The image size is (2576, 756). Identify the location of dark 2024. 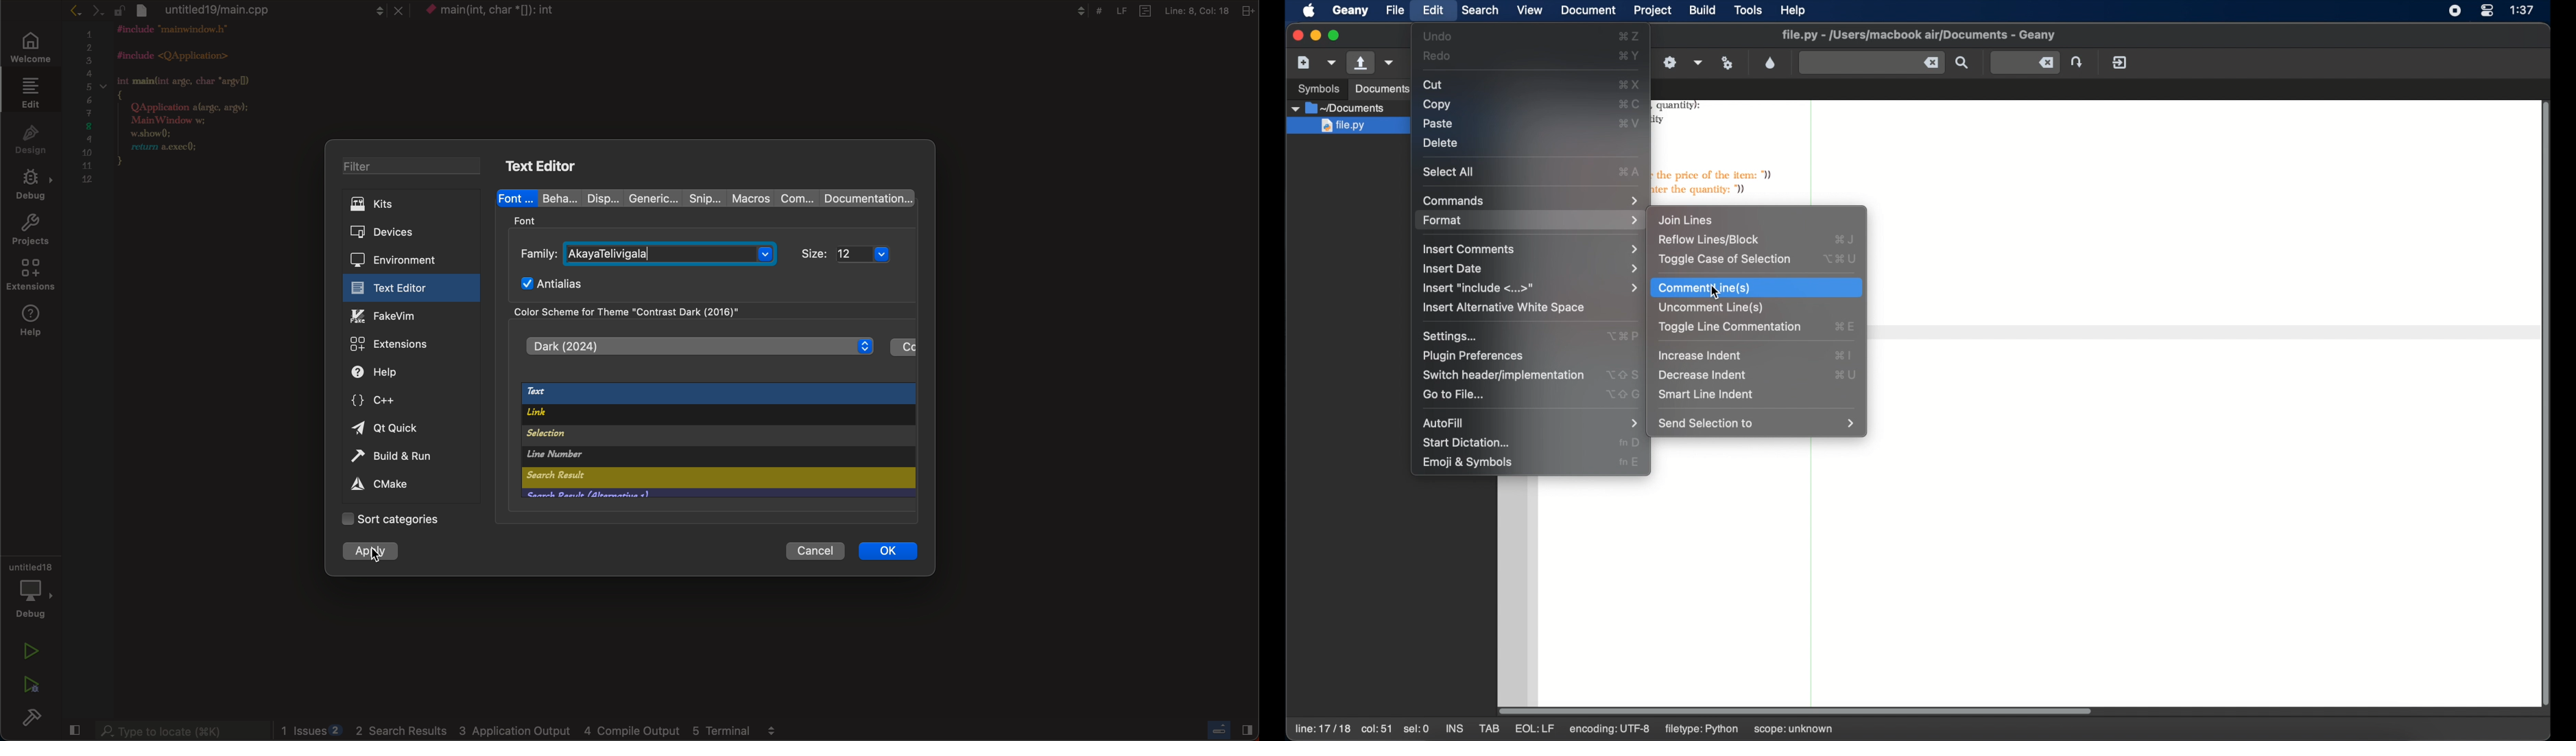
(698, 346).